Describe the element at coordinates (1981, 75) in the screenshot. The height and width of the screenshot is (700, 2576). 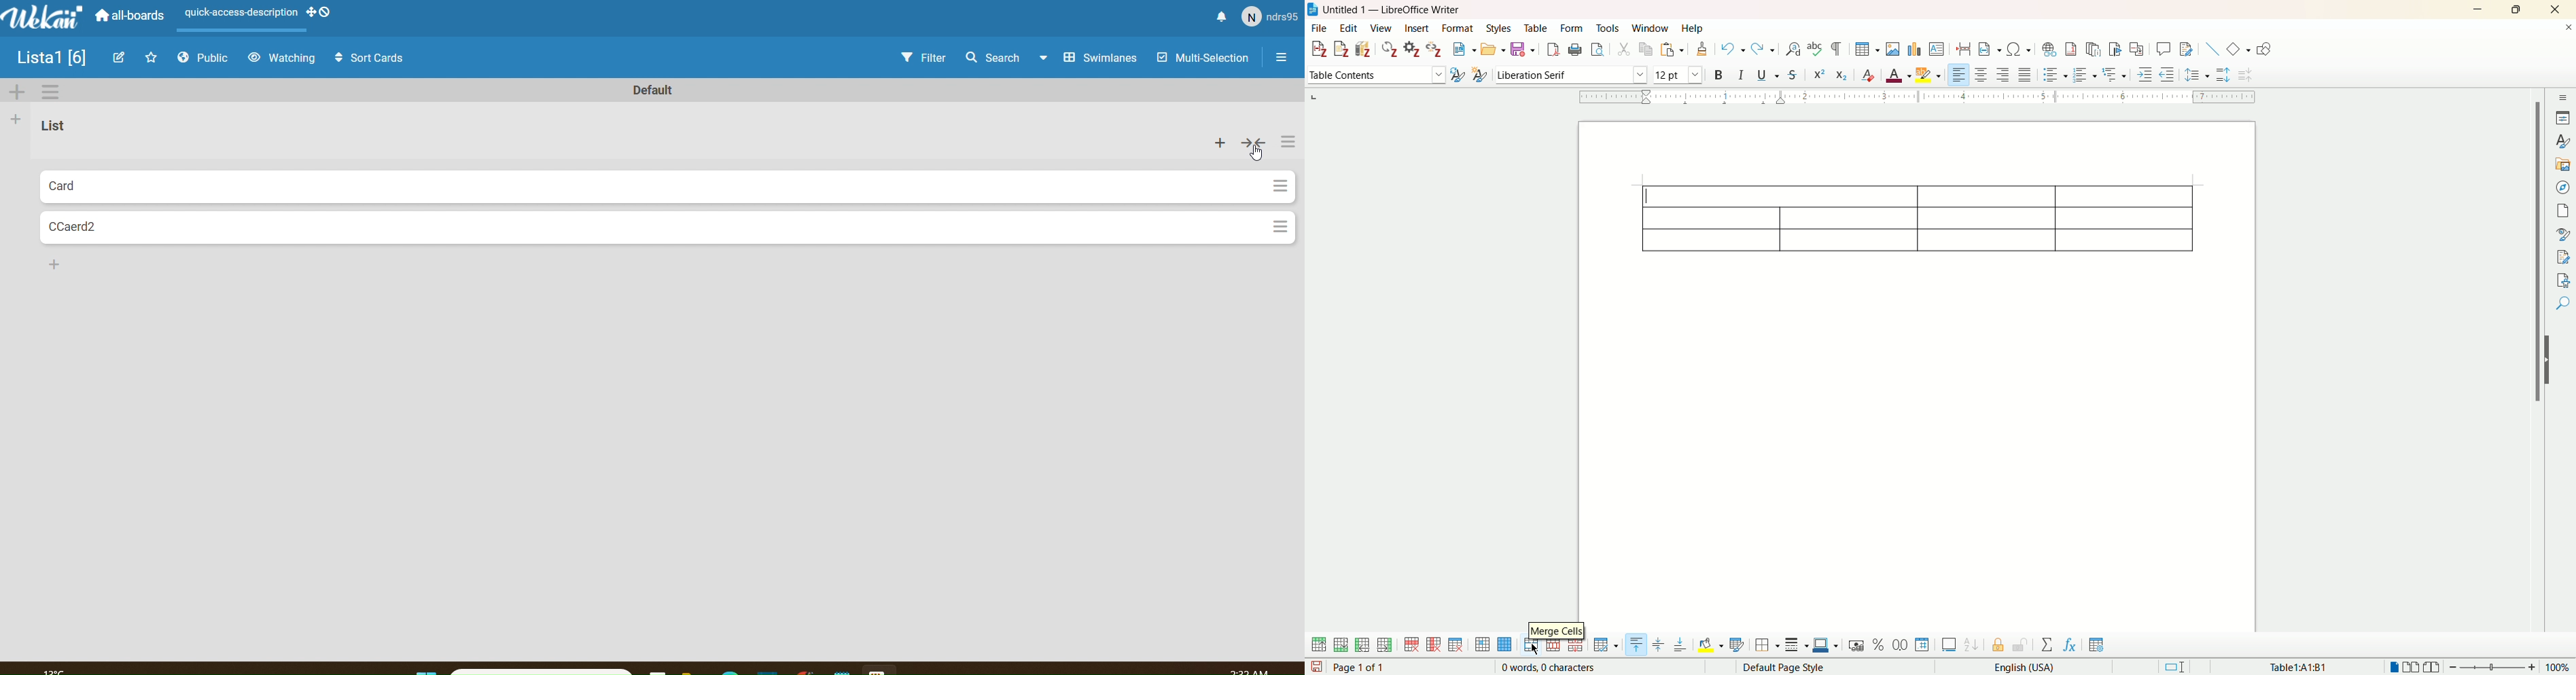
I see `align center` at that location.